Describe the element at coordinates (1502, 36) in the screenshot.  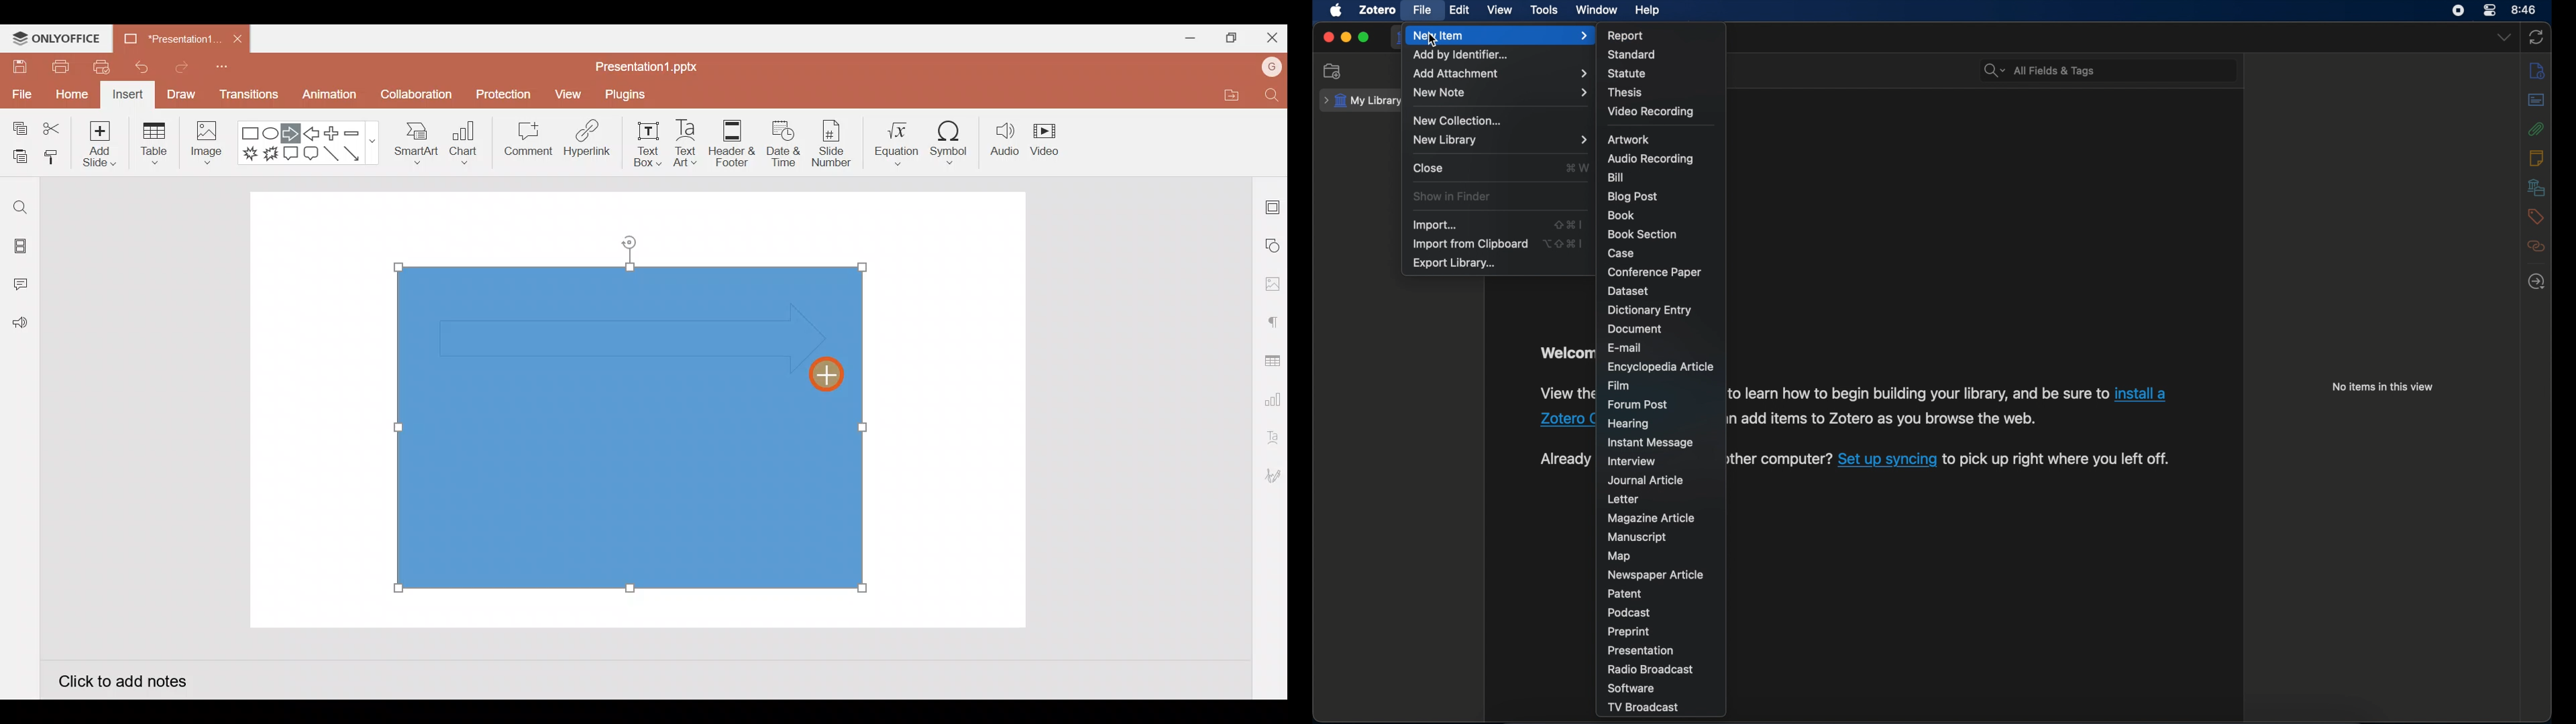
I see `new item` at that location.